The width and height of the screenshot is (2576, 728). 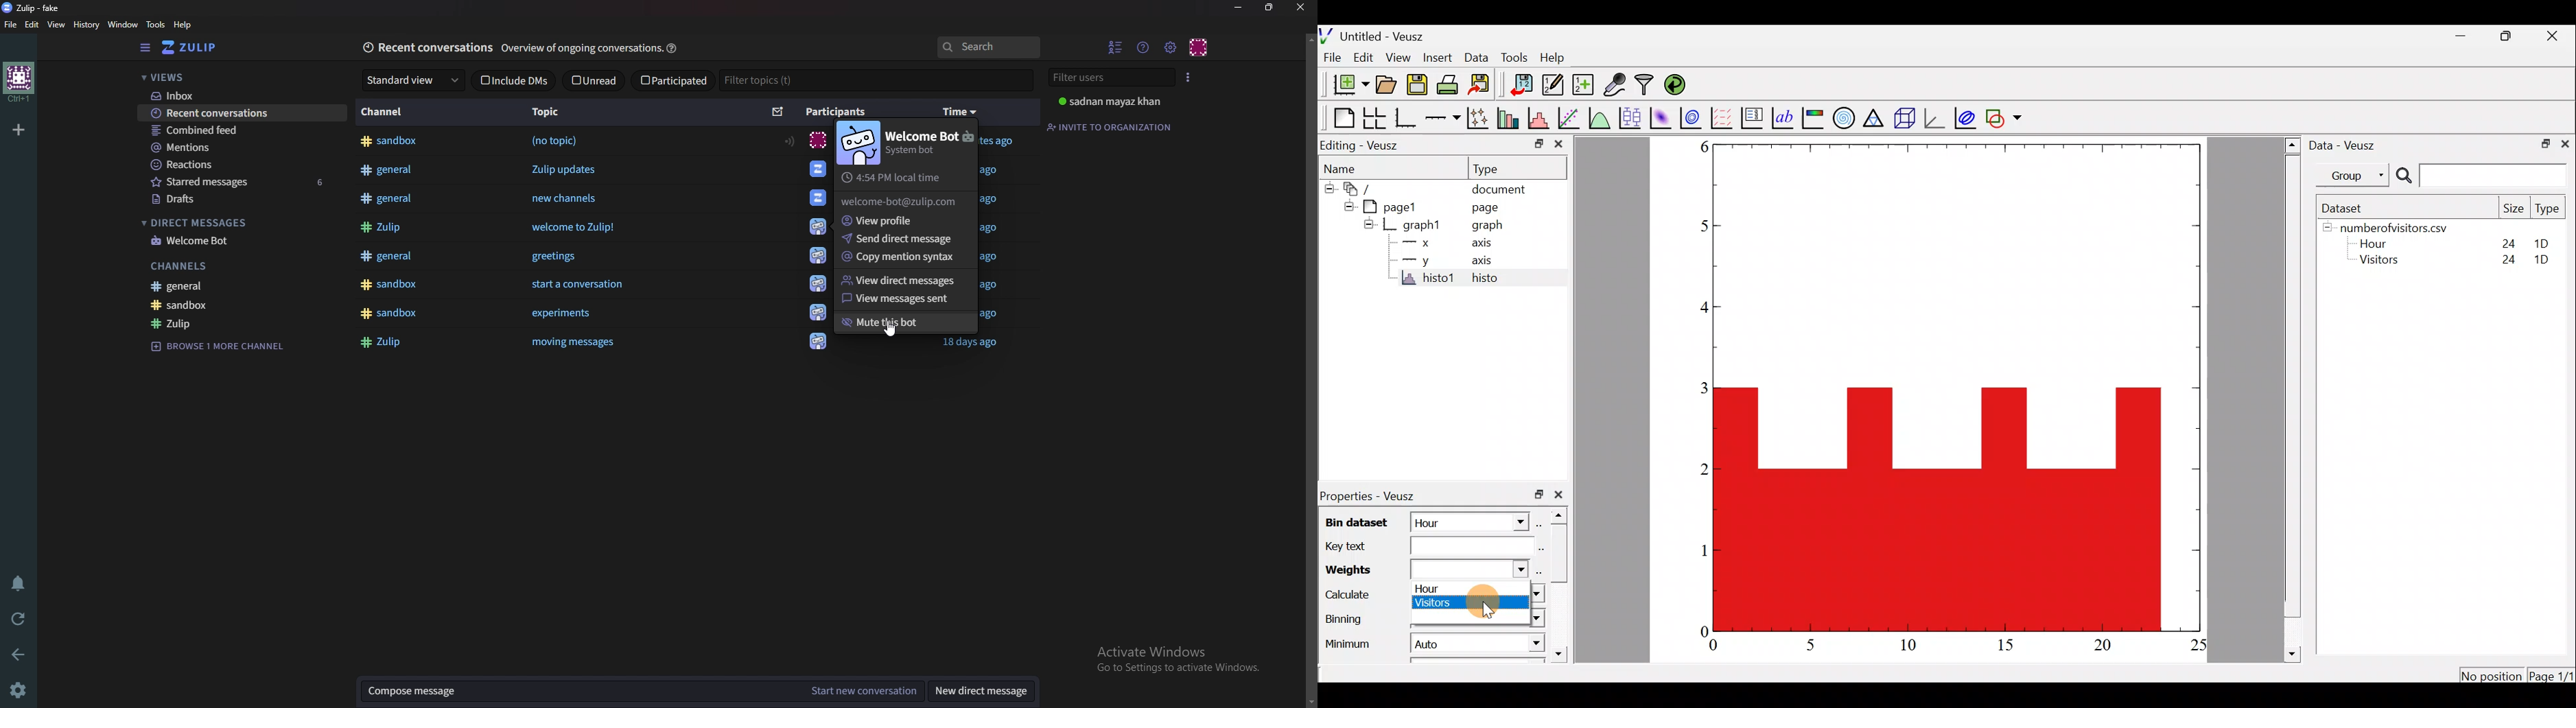 I want to click on icon, so click(x=817, y=344).